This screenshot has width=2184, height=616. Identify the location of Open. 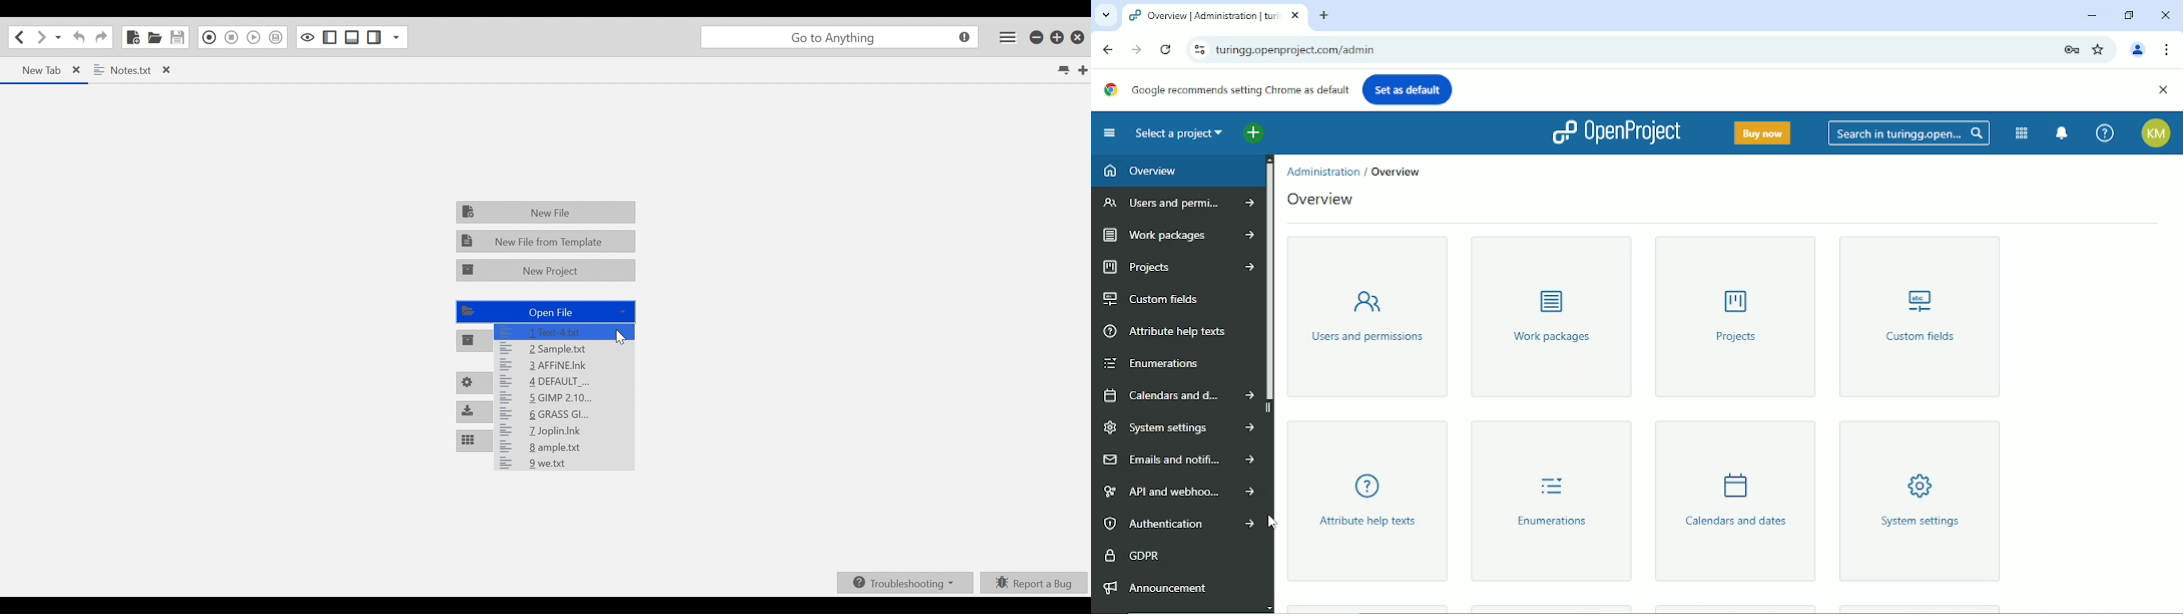
(155, 38).